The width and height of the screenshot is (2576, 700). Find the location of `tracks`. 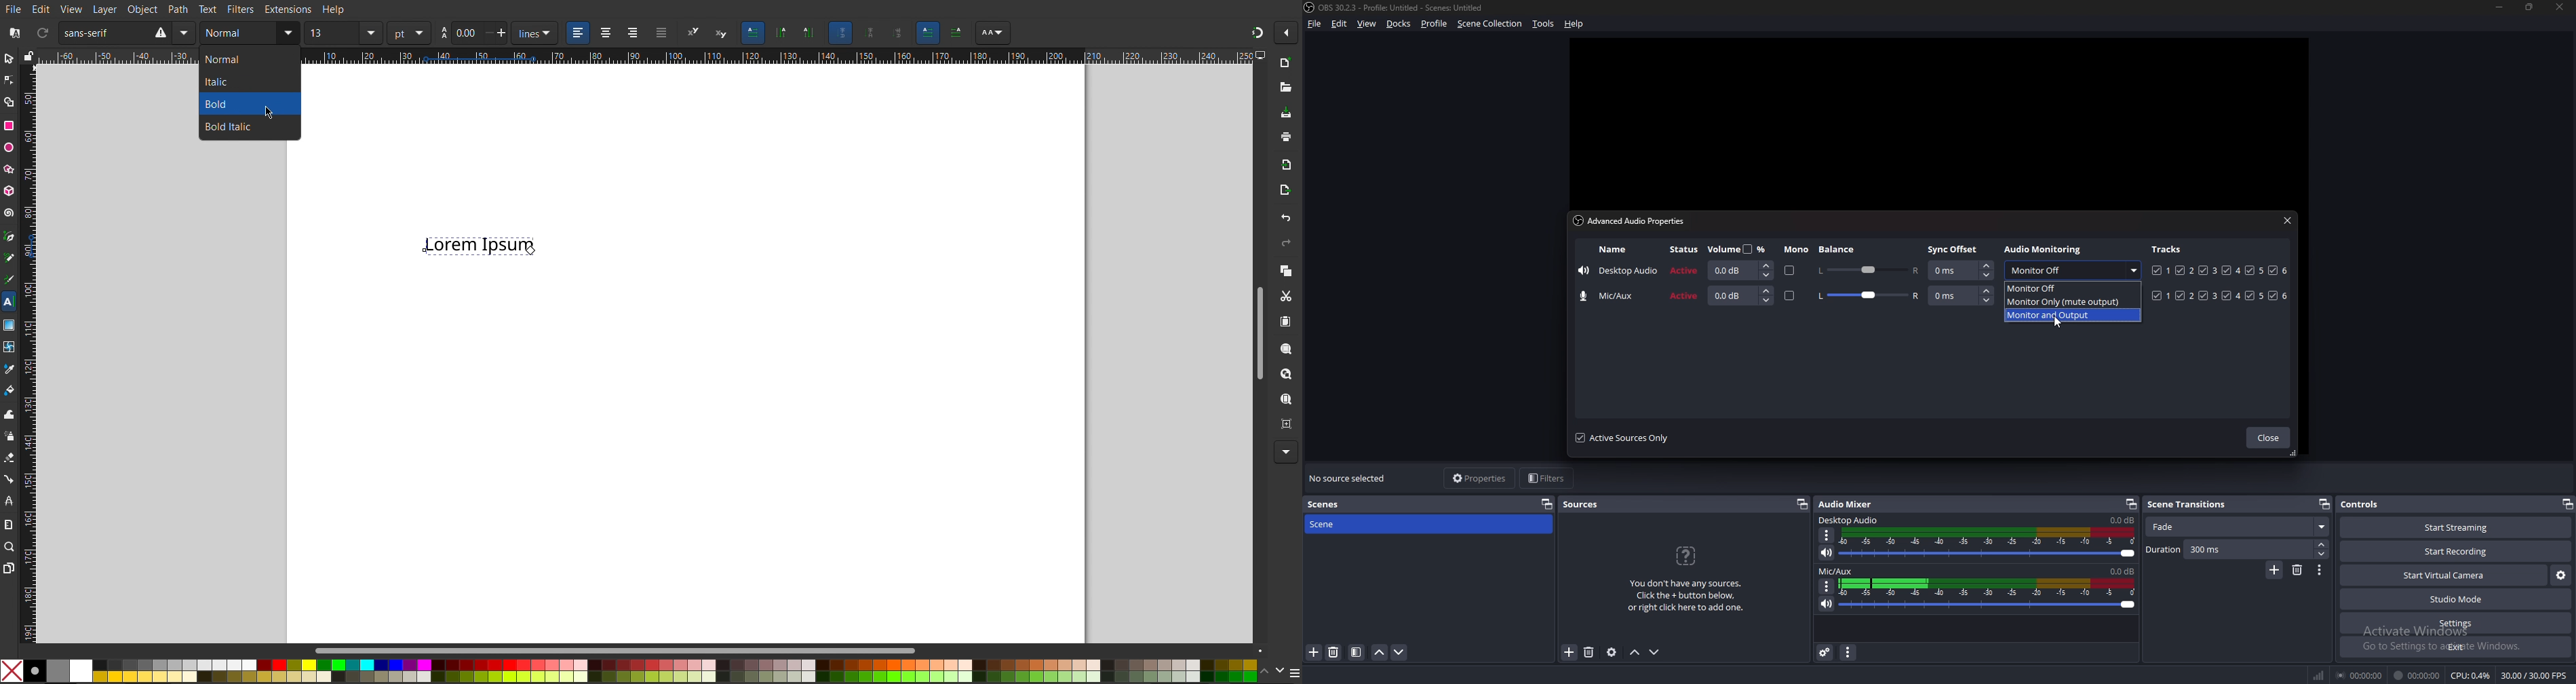

tracks is located at coordinates (2220, 270).